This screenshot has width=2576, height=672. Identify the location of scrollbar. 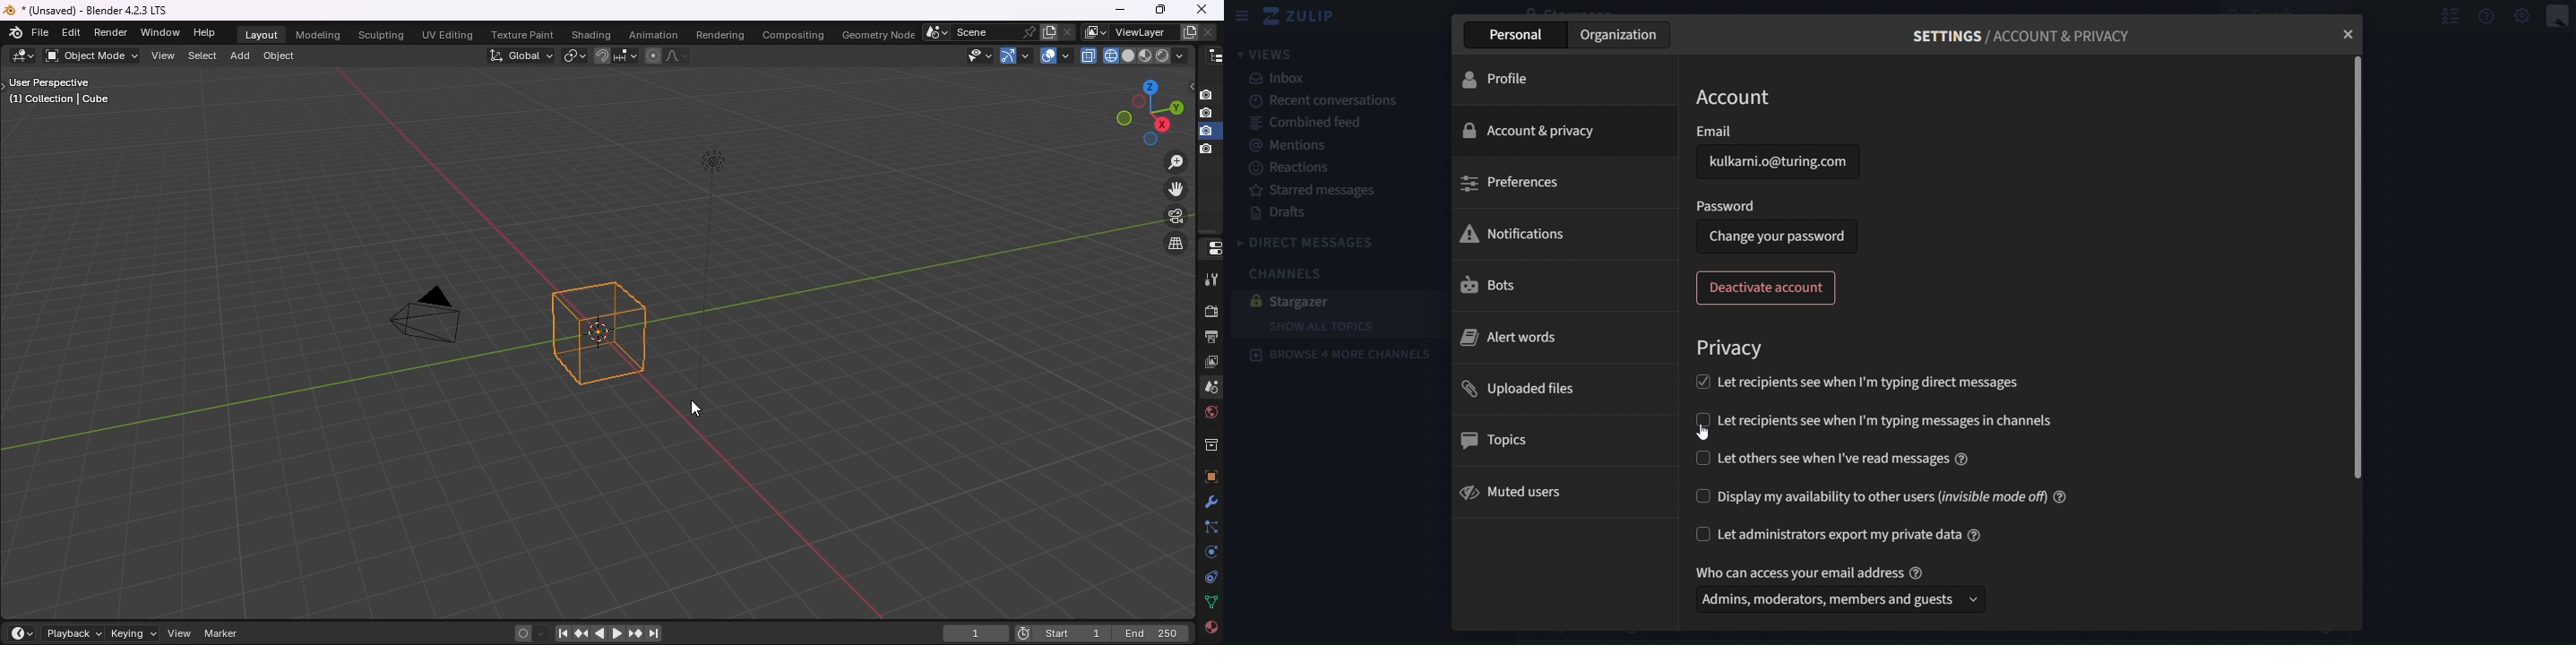
(2357, 267).